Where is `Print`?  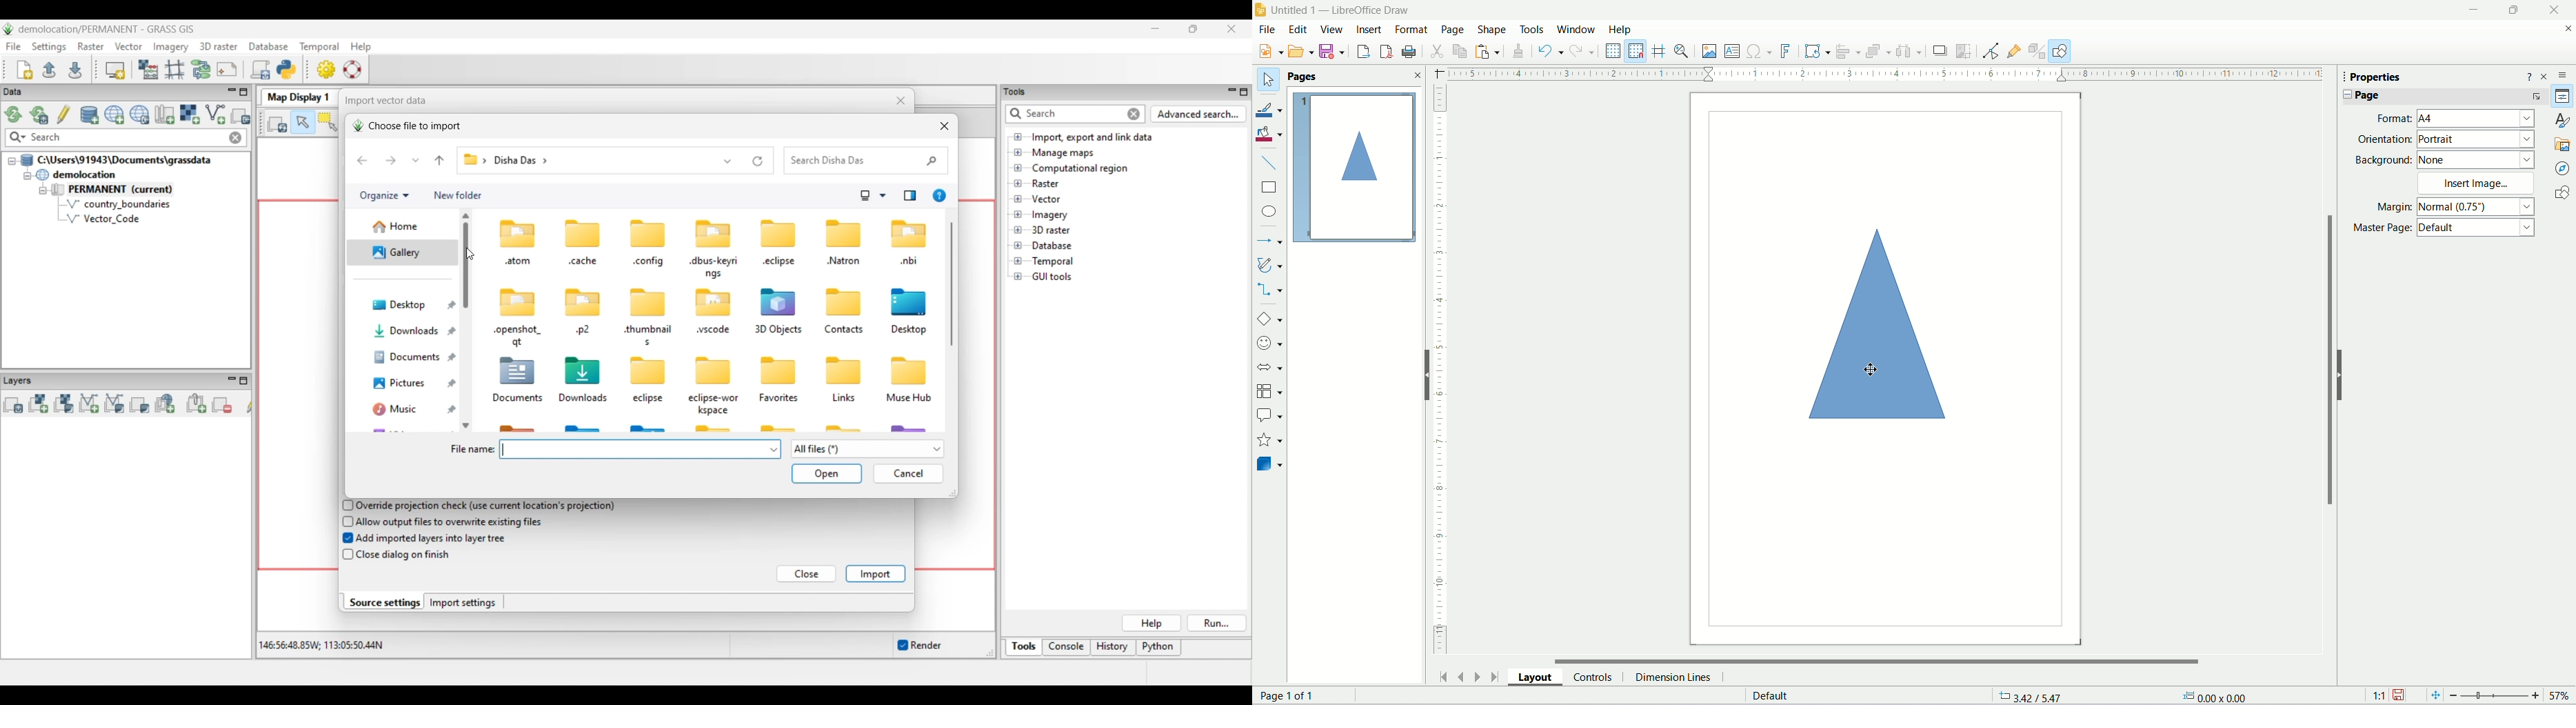
Print is located at coordinates (1410, 51).